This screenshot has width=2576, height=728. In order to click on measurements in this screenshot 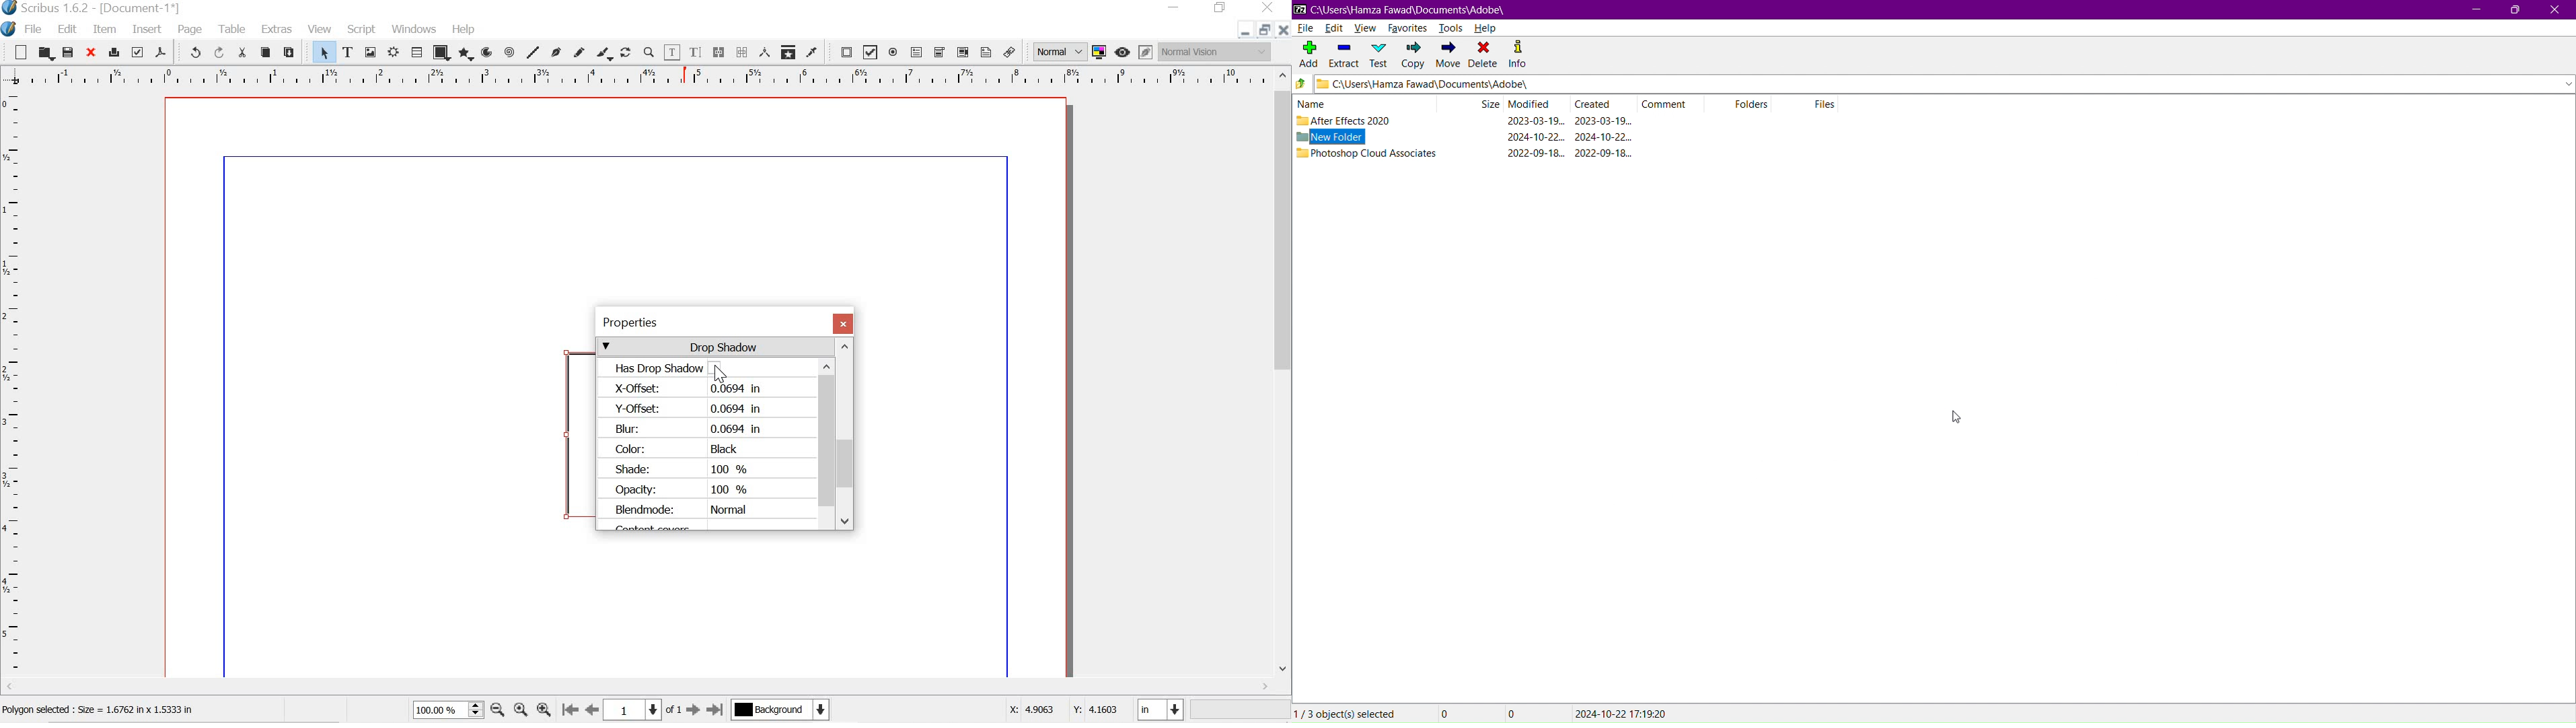, I will do `click(762, 51)`.